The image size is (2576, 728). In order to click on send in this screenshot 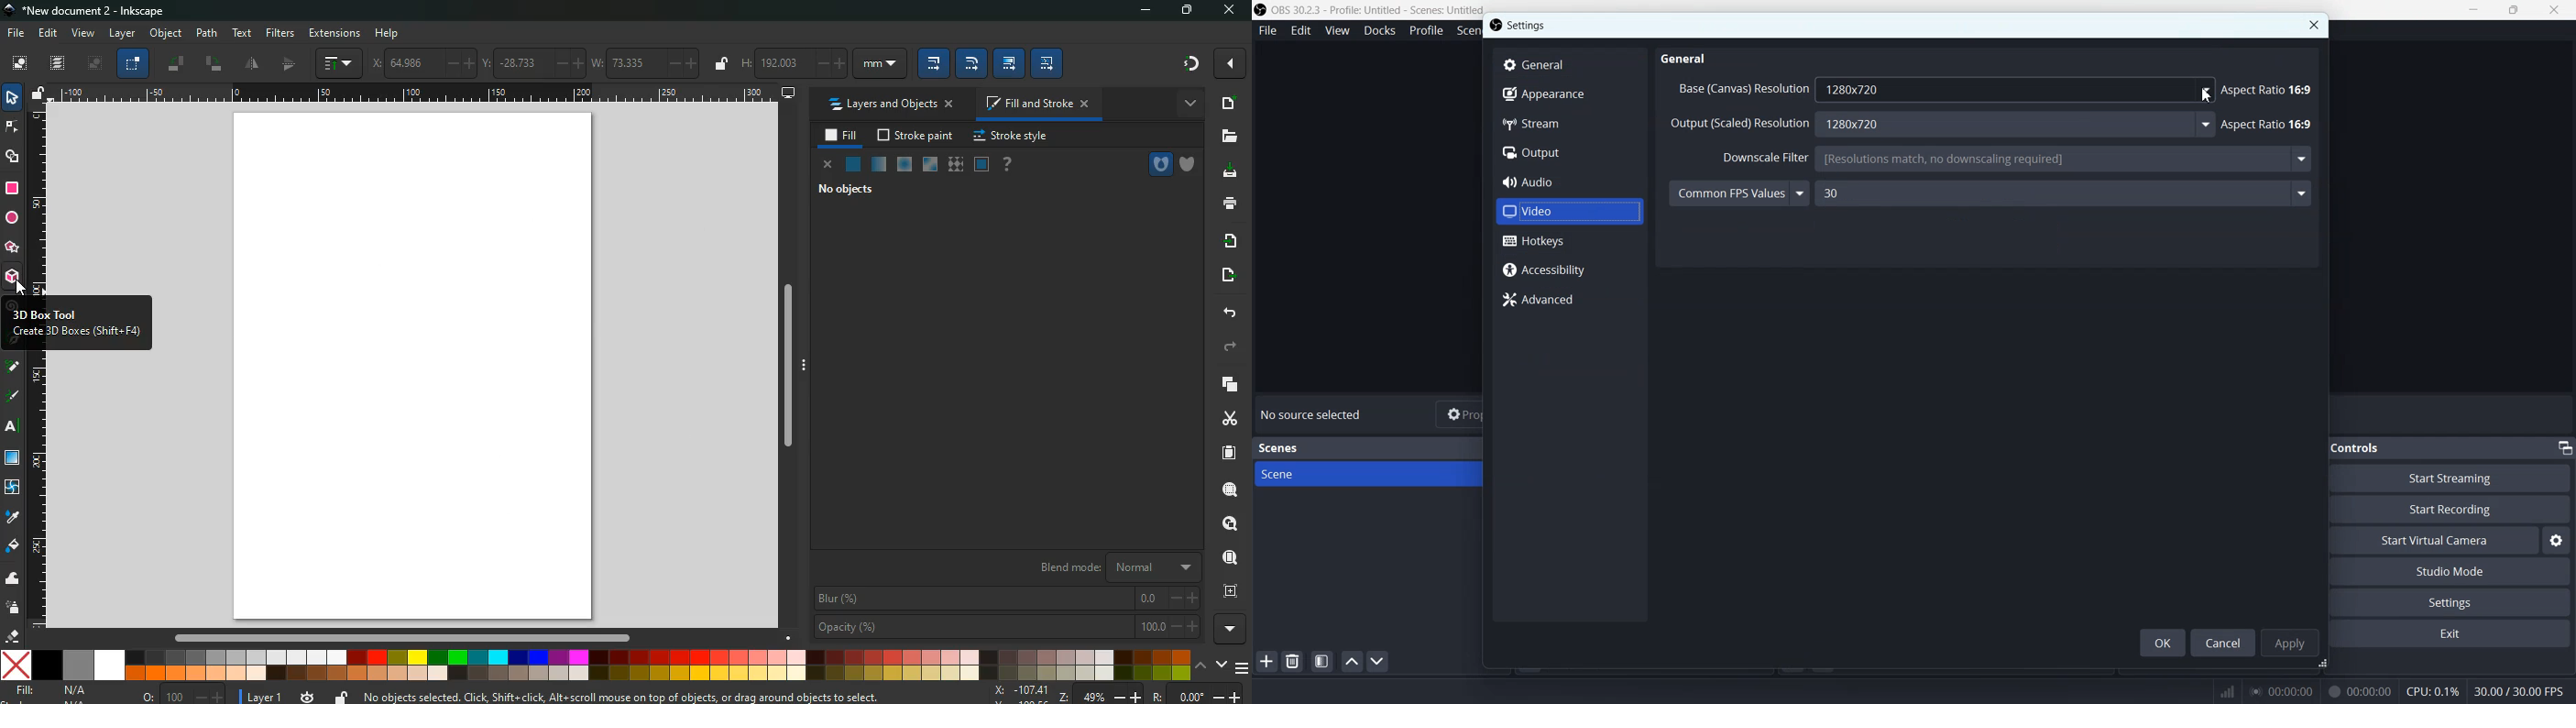, I will do `click(1223, 276)`.